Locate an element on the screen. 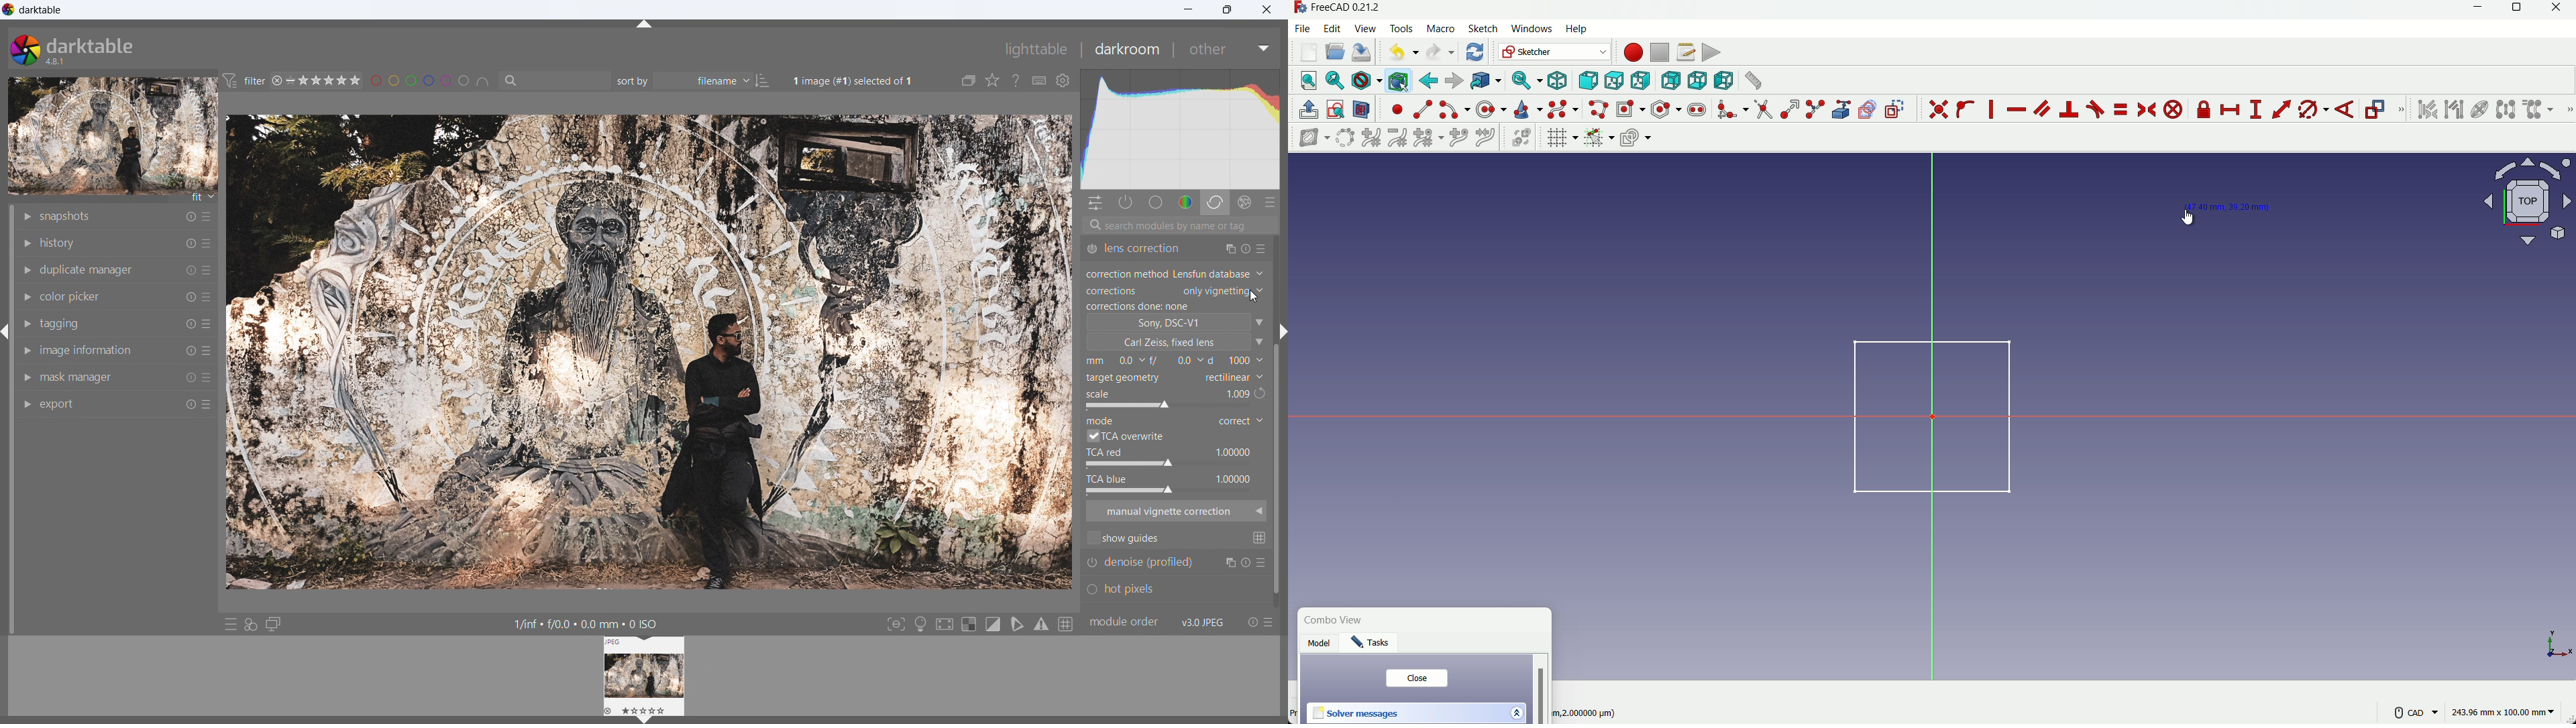 The image size is (2576, 728). logo is located at coordinates (9, 9).